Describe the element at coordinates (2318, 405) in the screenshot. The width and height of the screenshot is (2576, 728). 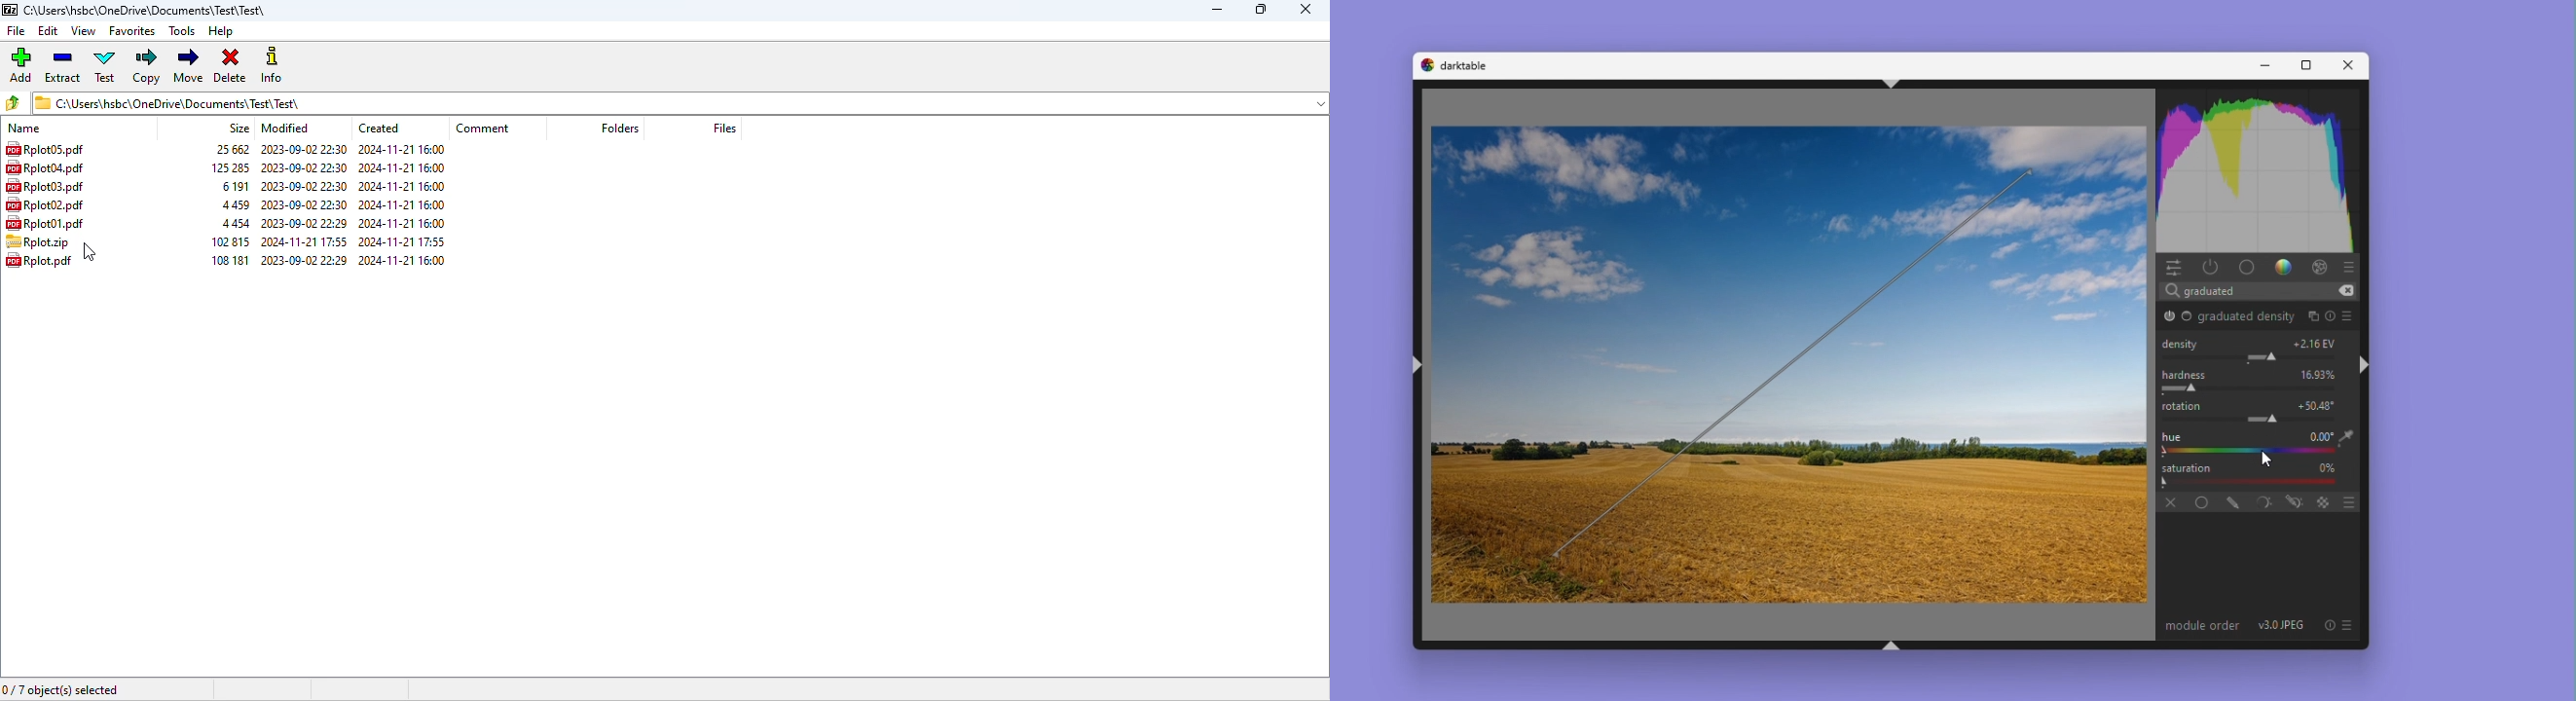
I see `+0.00` at that location.